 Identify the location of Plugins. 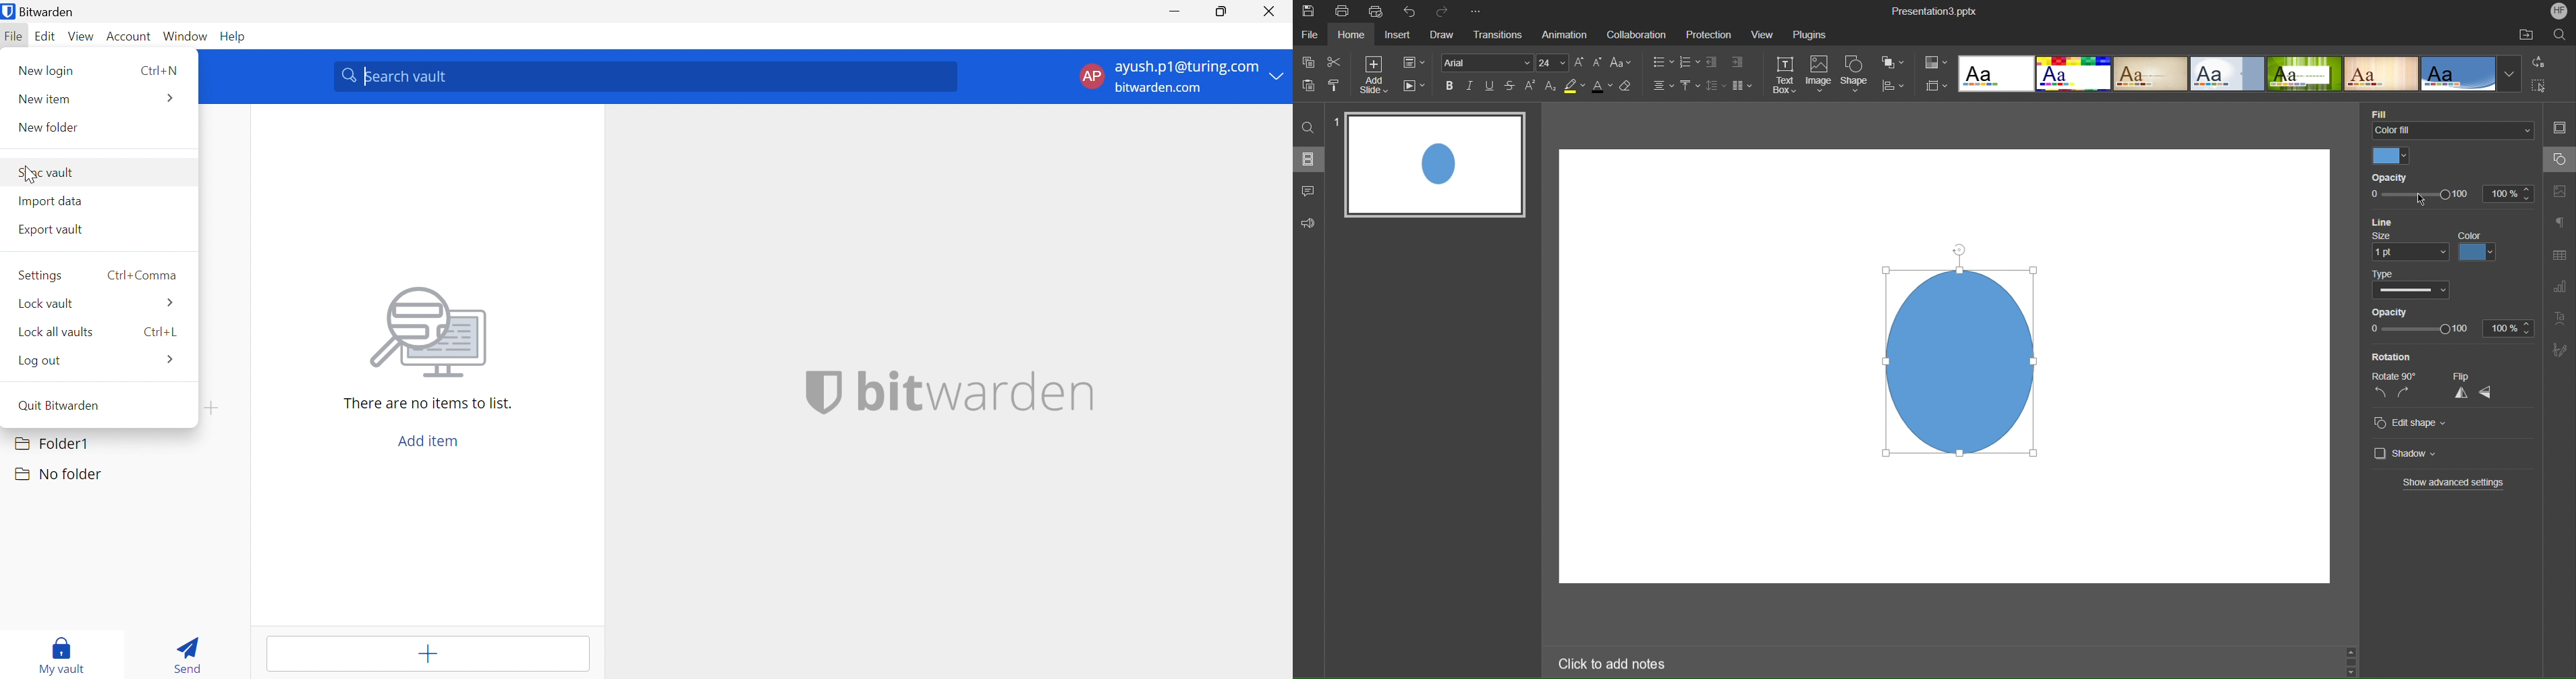
(1811, 35).